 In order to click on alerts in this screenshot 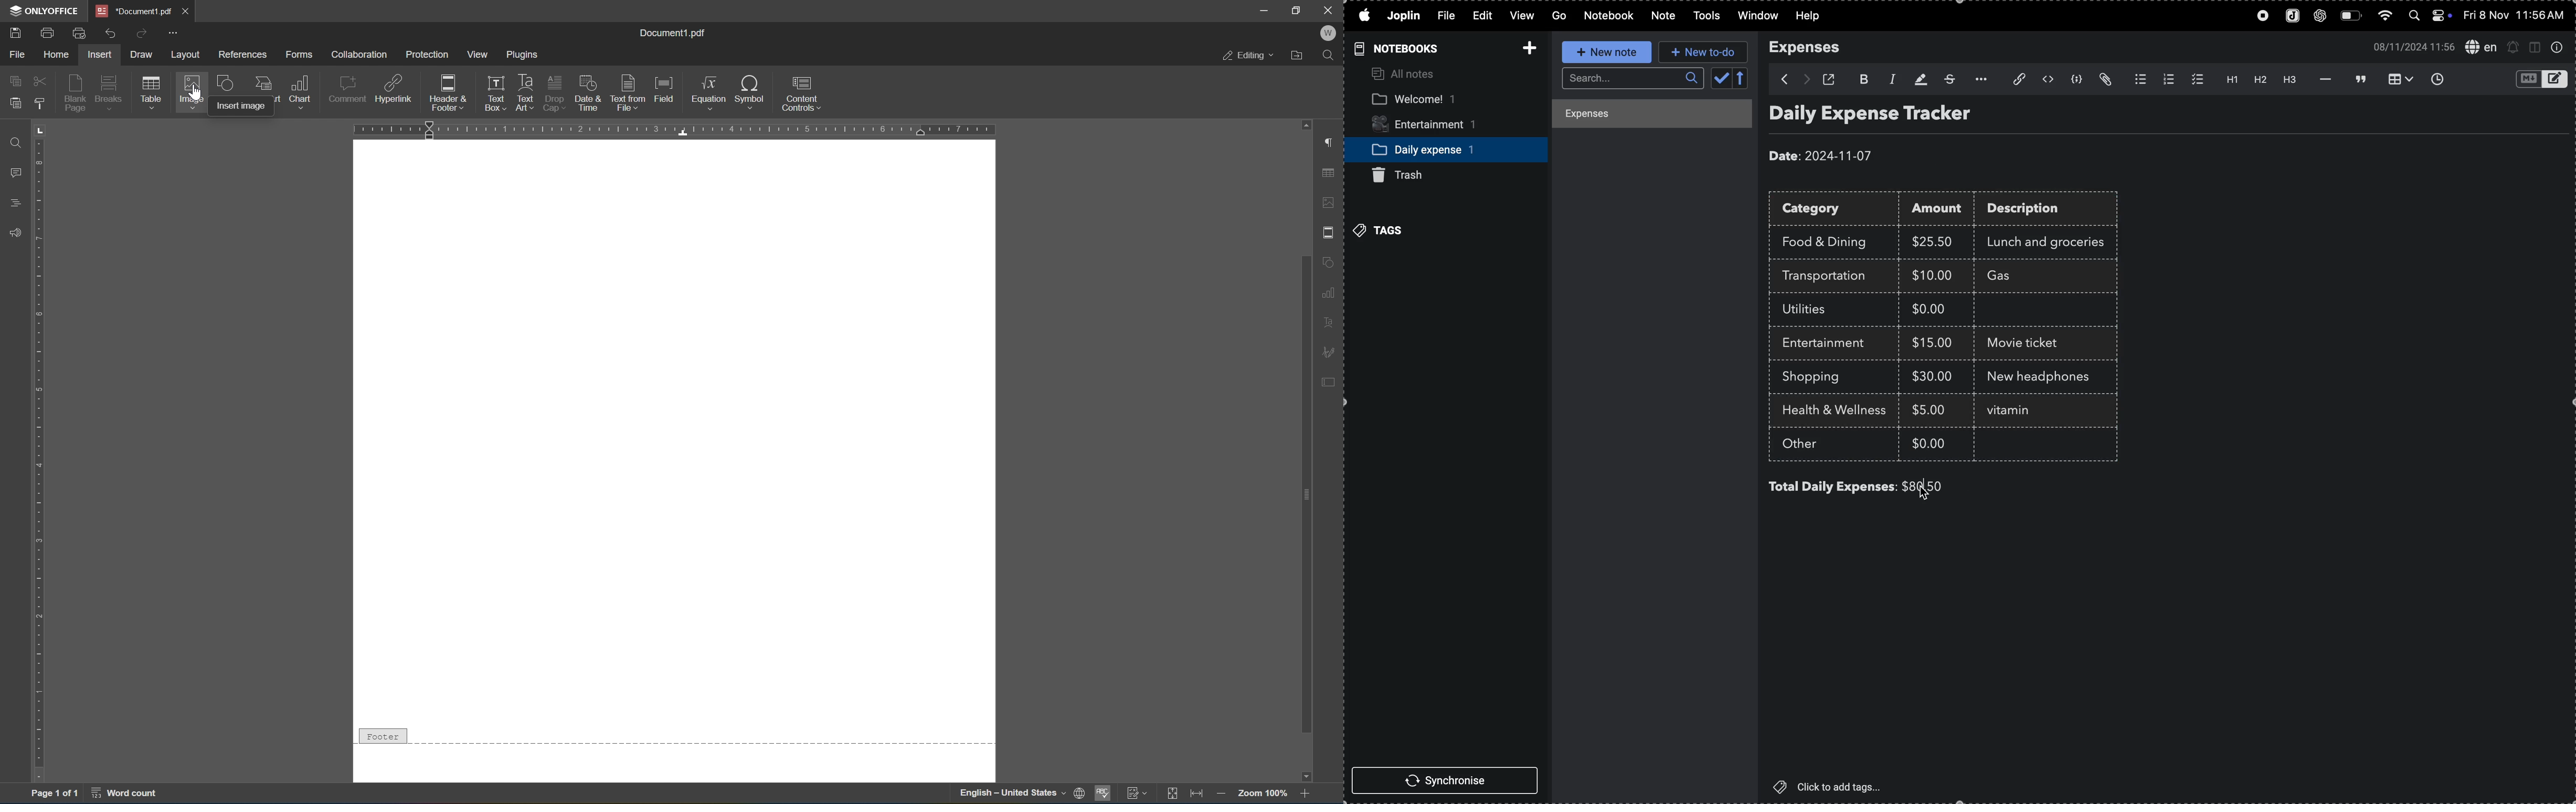, I will do `click(2513, 47)`.